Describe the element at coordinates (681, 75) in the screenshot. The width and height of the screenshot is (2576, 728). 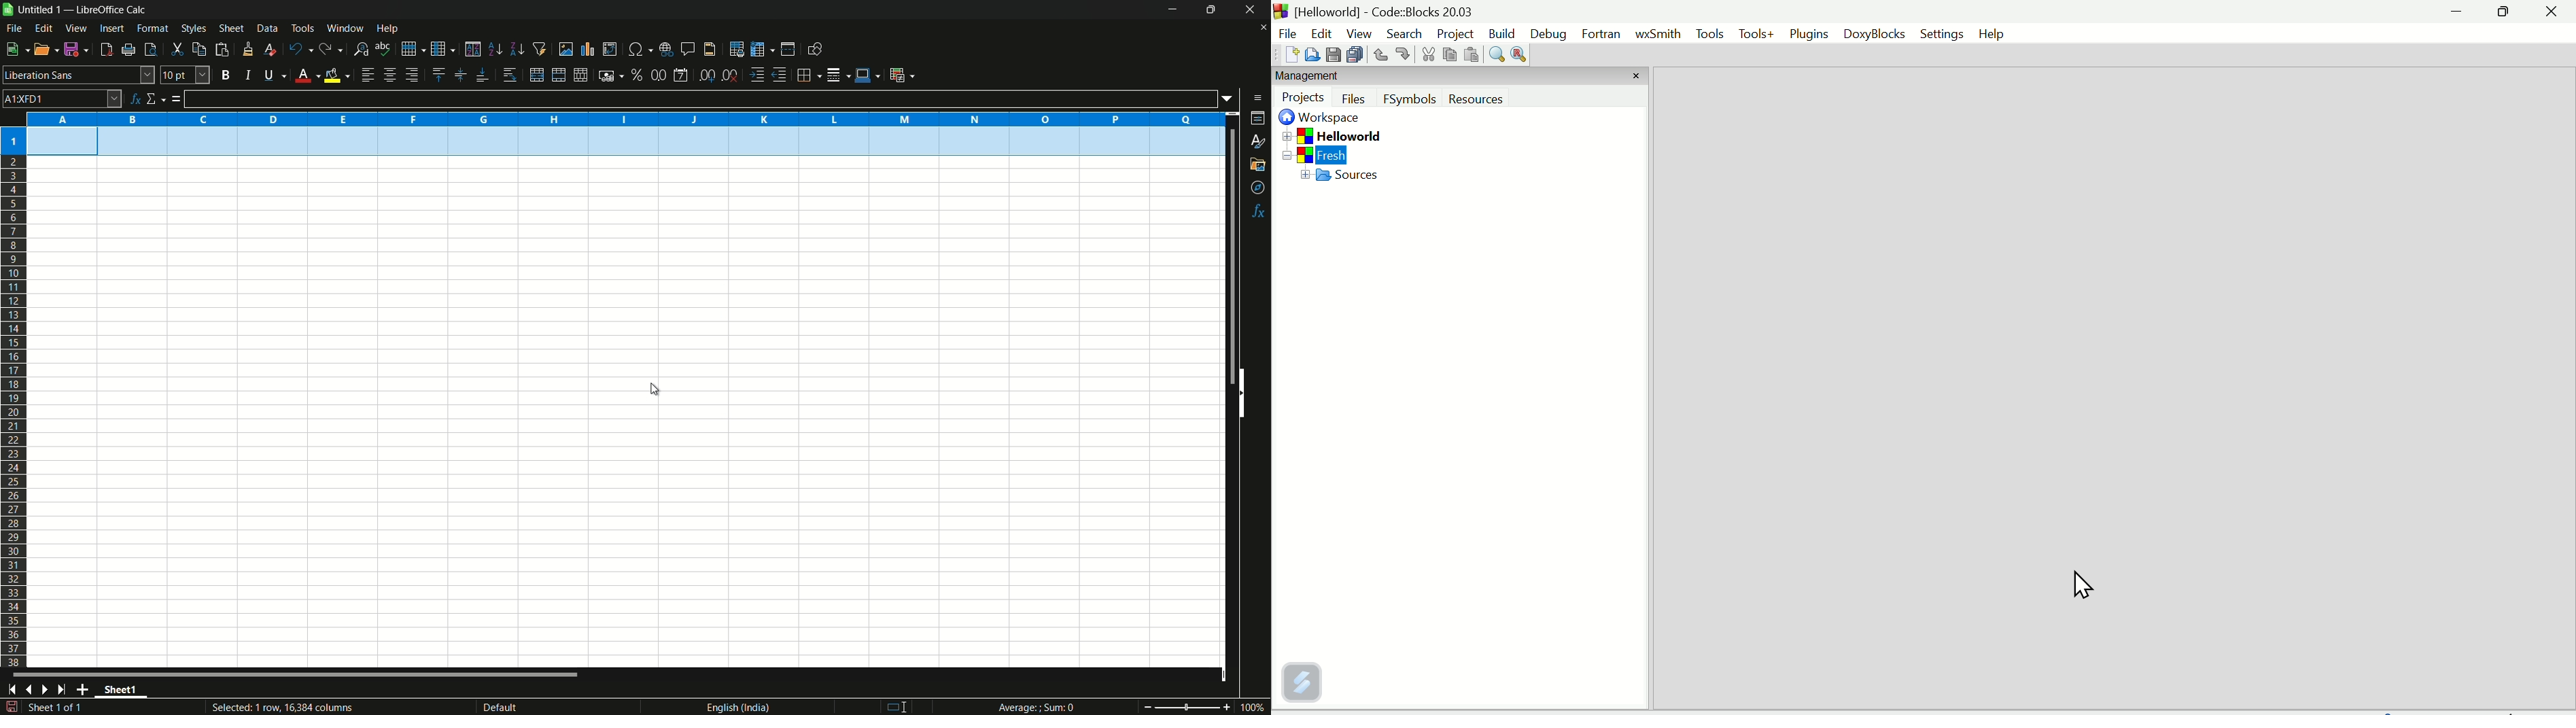
I see `format as date` at that location.